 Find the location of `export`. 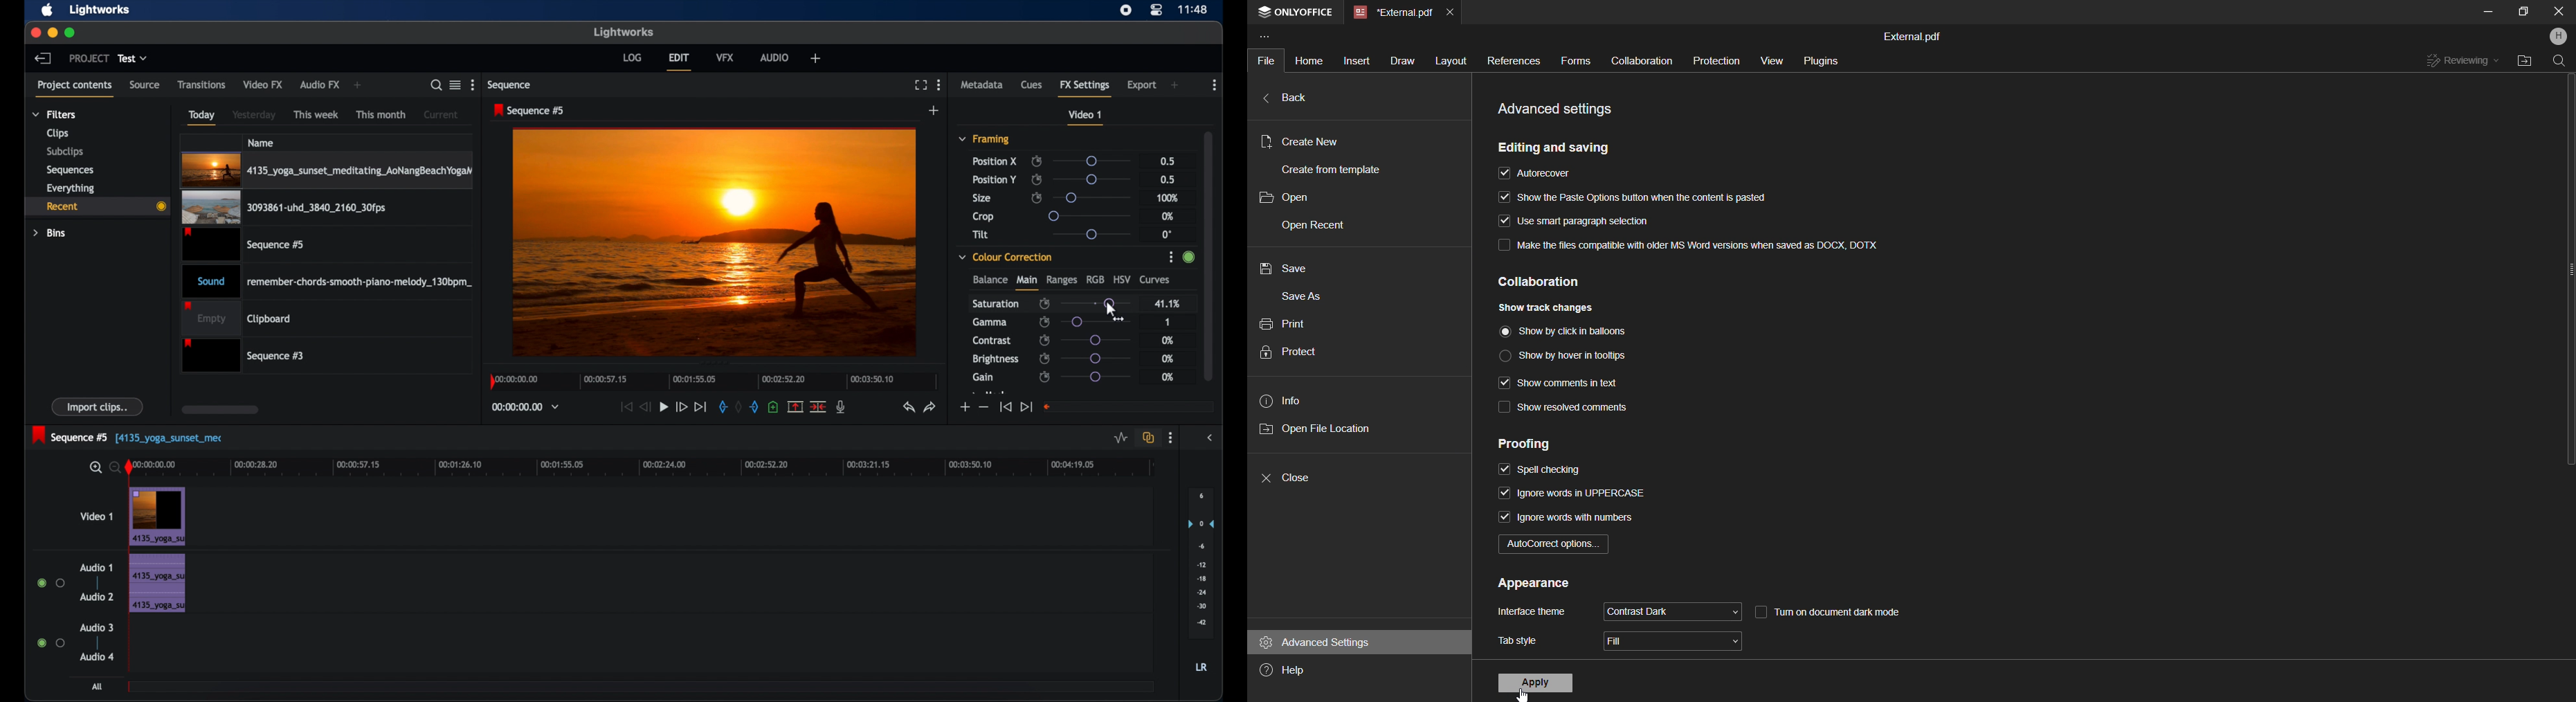

export is located at coordinates (1142, 85).